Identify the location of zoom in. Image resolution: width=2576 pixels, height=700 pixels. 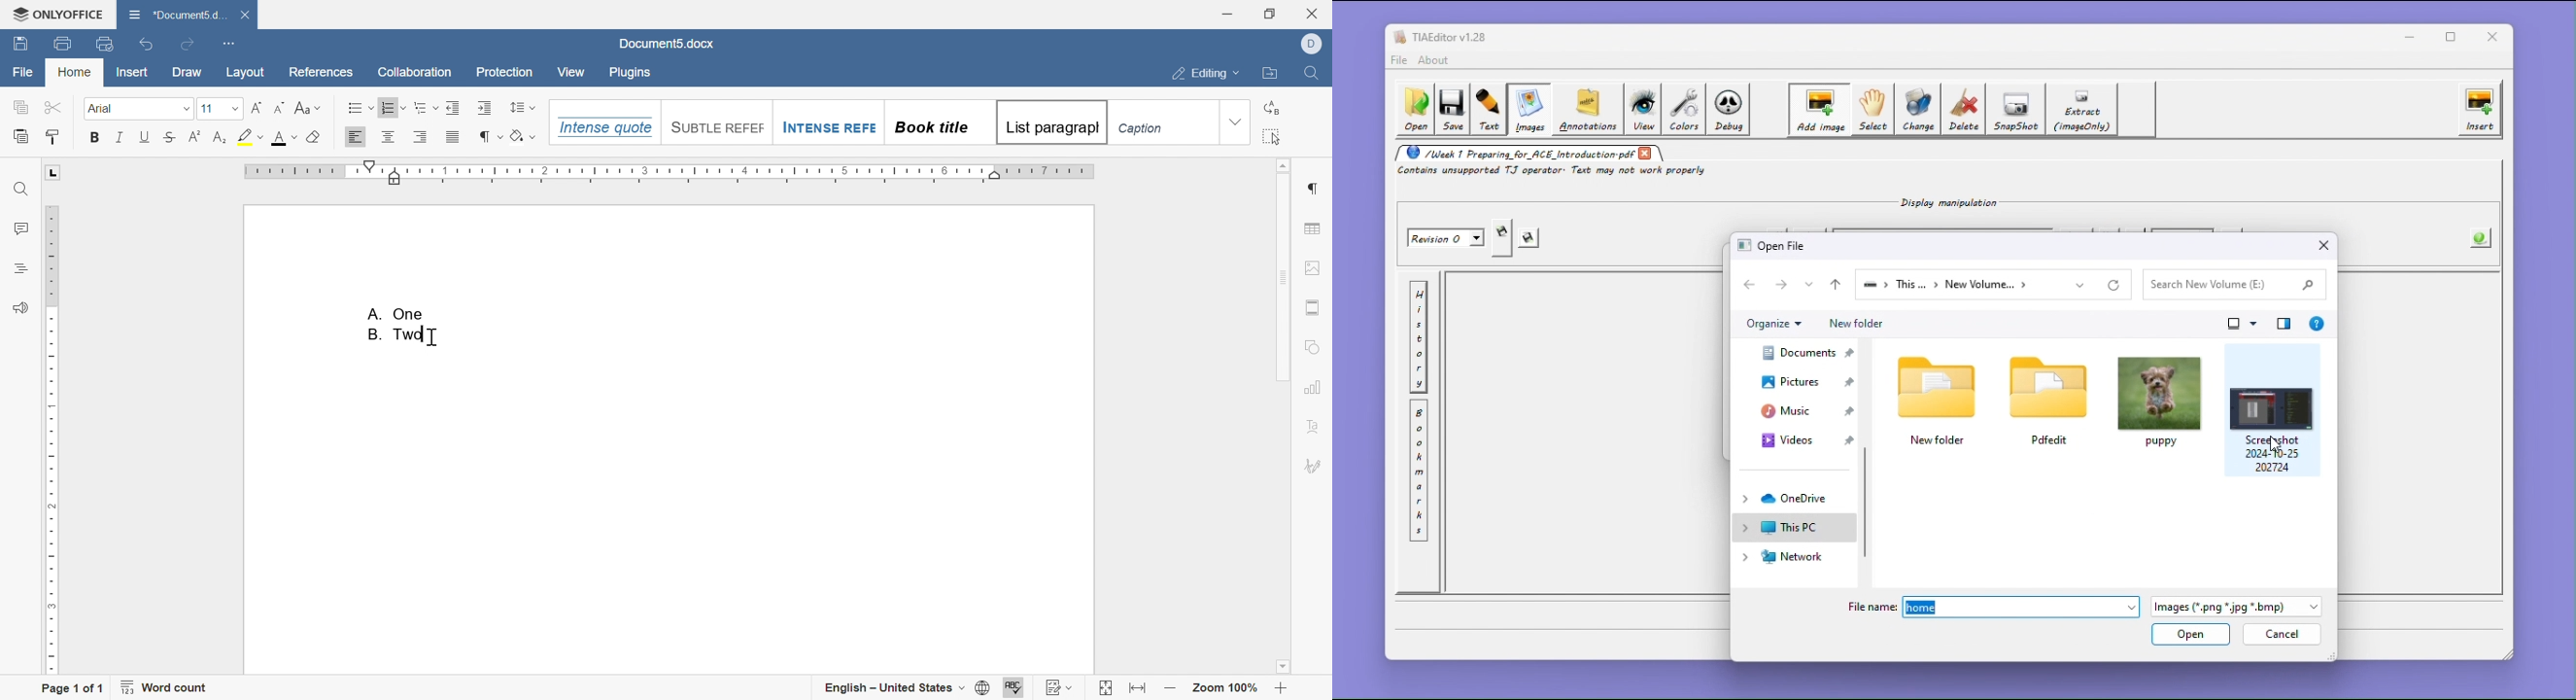
(1282, 690).